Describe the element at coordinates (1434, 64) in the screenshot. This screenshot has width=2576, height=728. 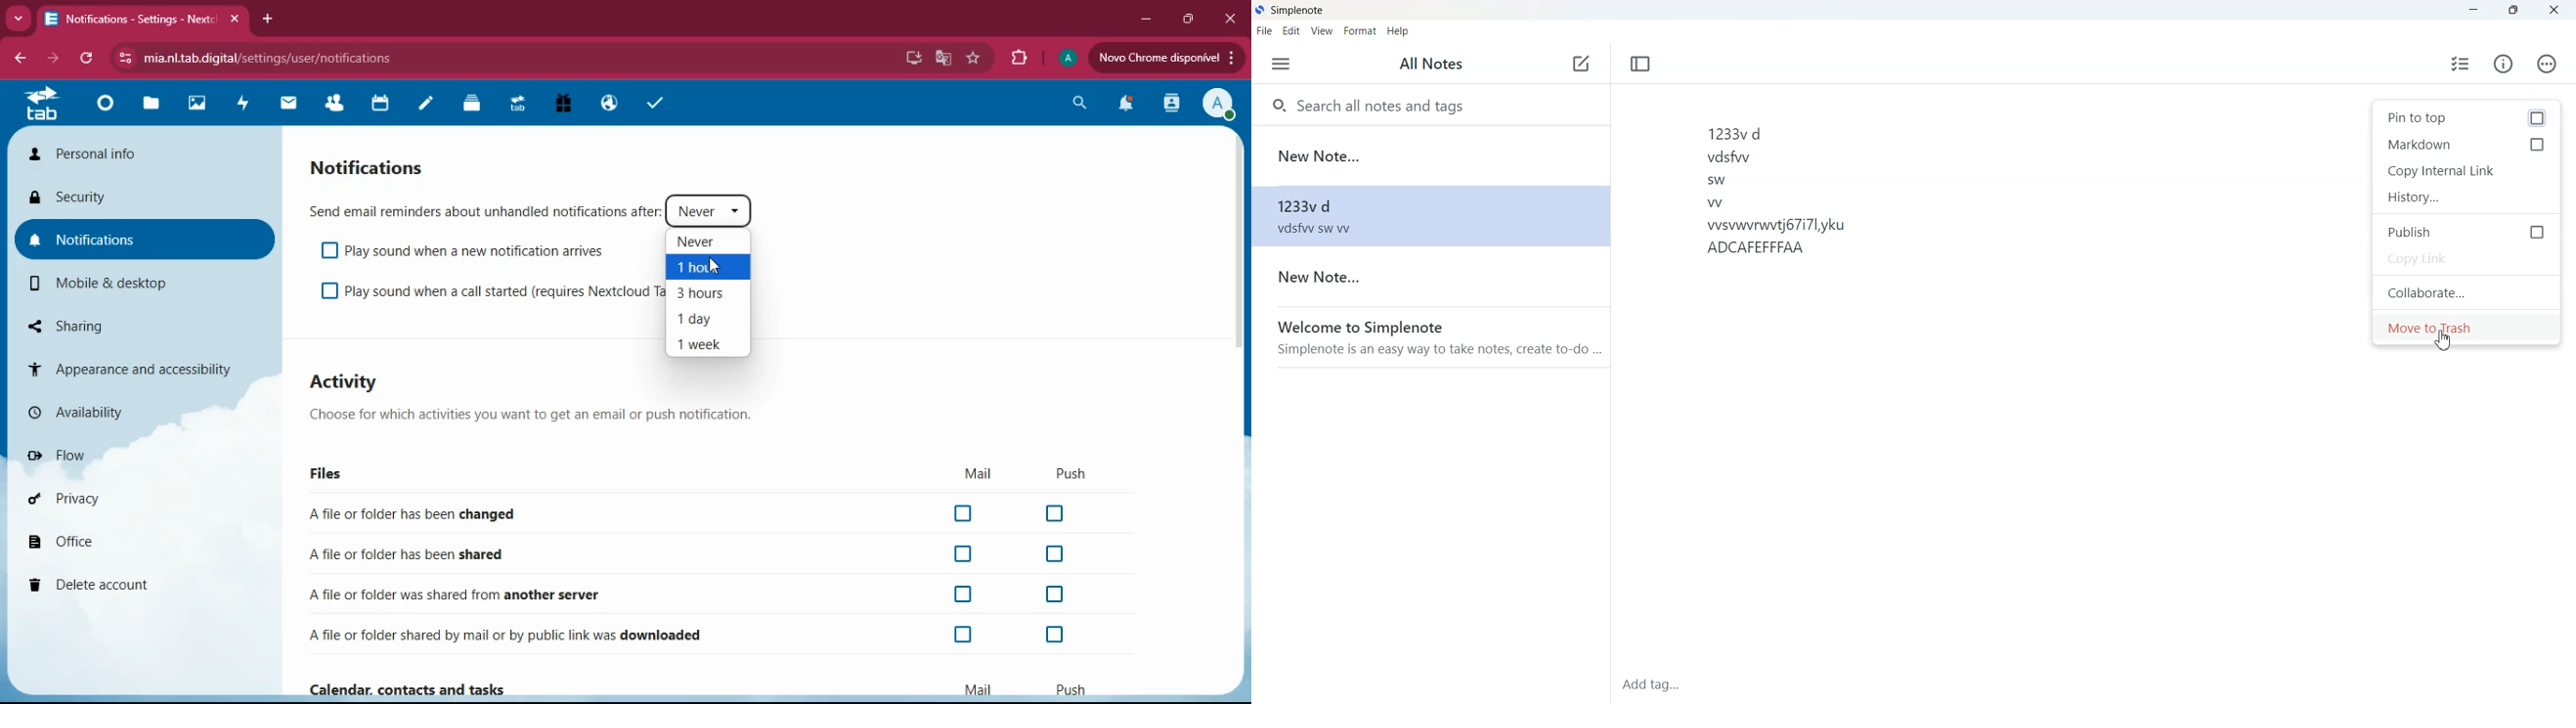
I see `All Notes` at that location.